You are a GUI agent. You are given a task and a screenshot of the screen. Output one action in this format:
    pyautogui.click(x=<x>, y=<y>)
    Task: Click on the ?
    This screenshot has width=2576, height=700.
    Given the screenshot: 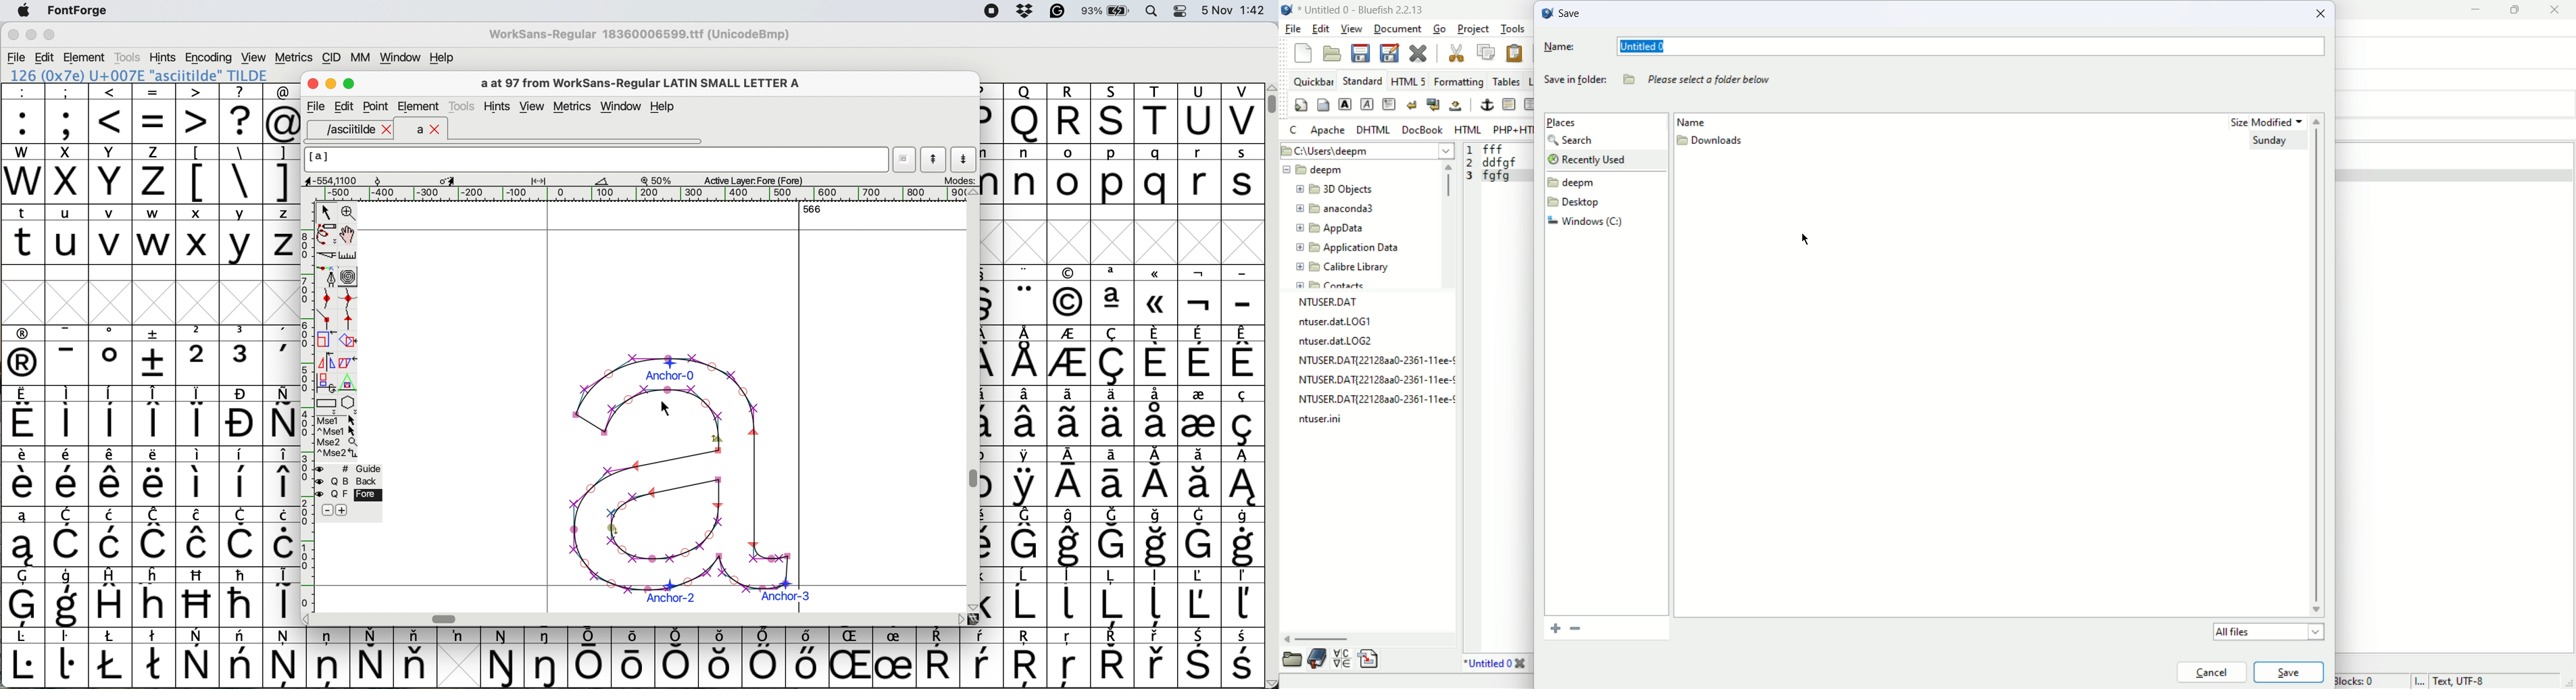 What is the action you would take?
    pyautogui.click(x=241, y=113)
    